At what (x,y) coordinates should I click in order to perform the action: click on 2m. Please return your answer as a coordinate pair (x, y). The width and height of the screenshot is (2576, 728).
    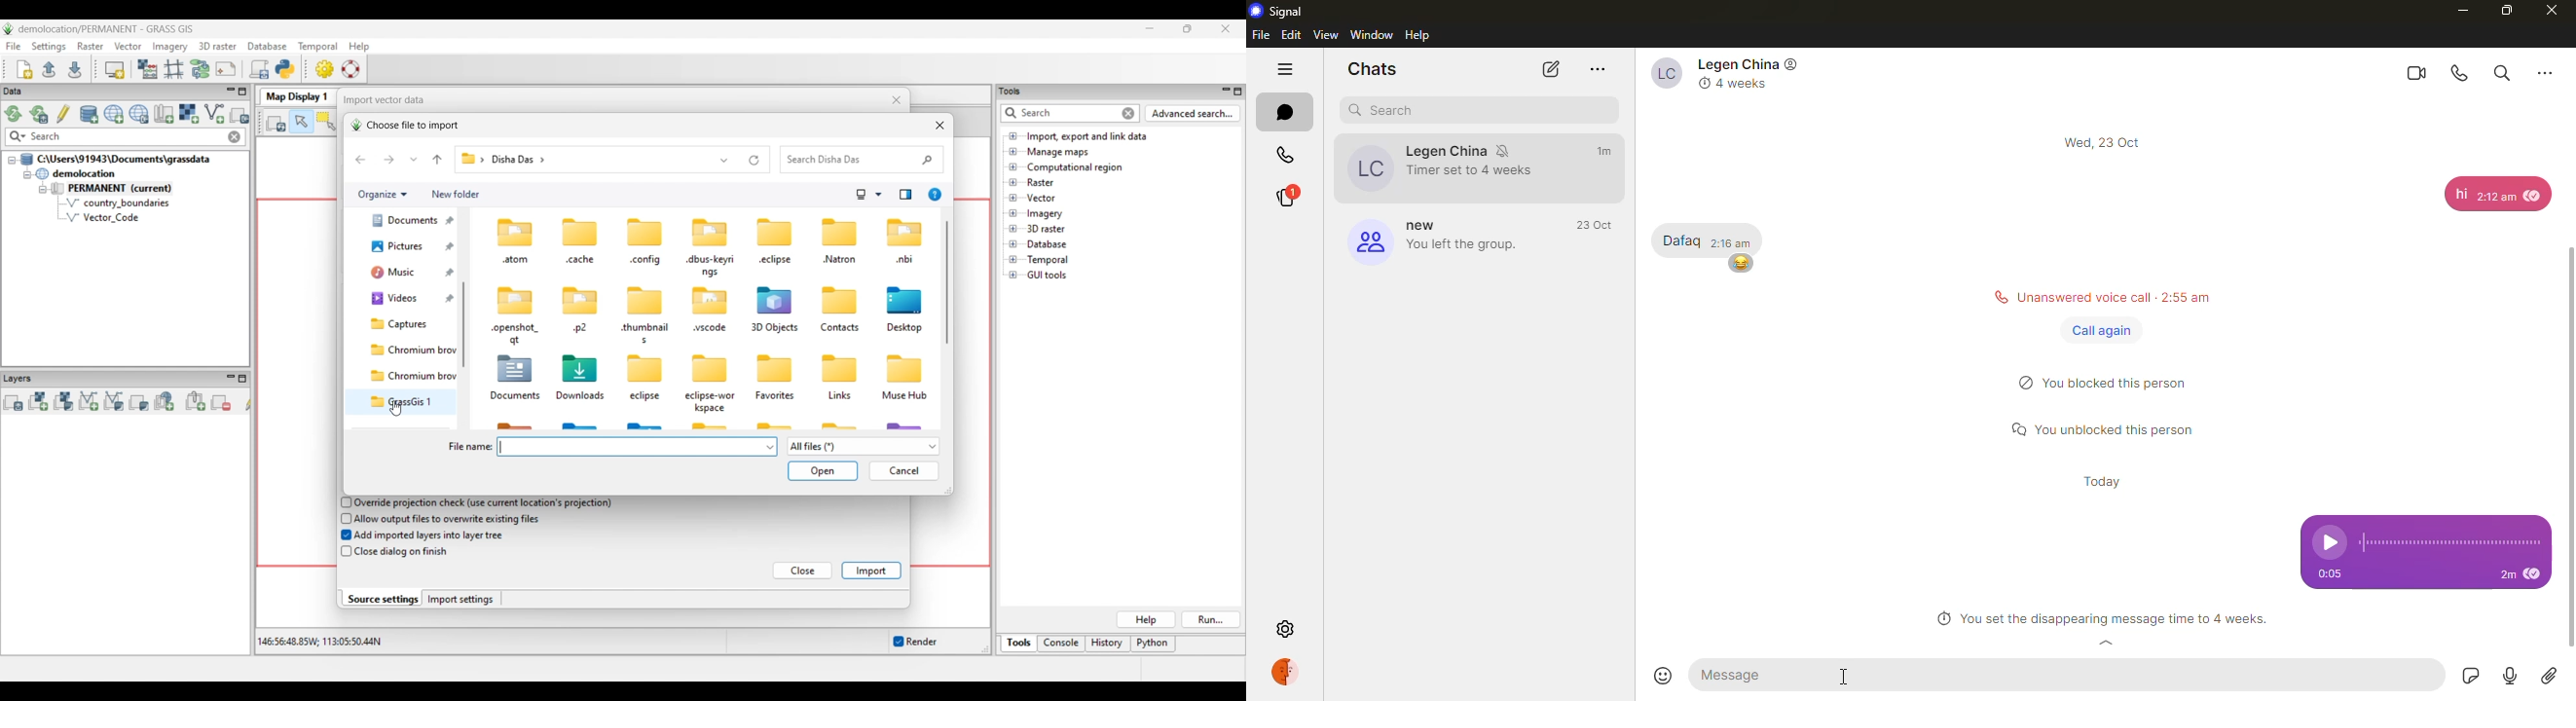
    Looking at the image, I should click on (2506, 575).